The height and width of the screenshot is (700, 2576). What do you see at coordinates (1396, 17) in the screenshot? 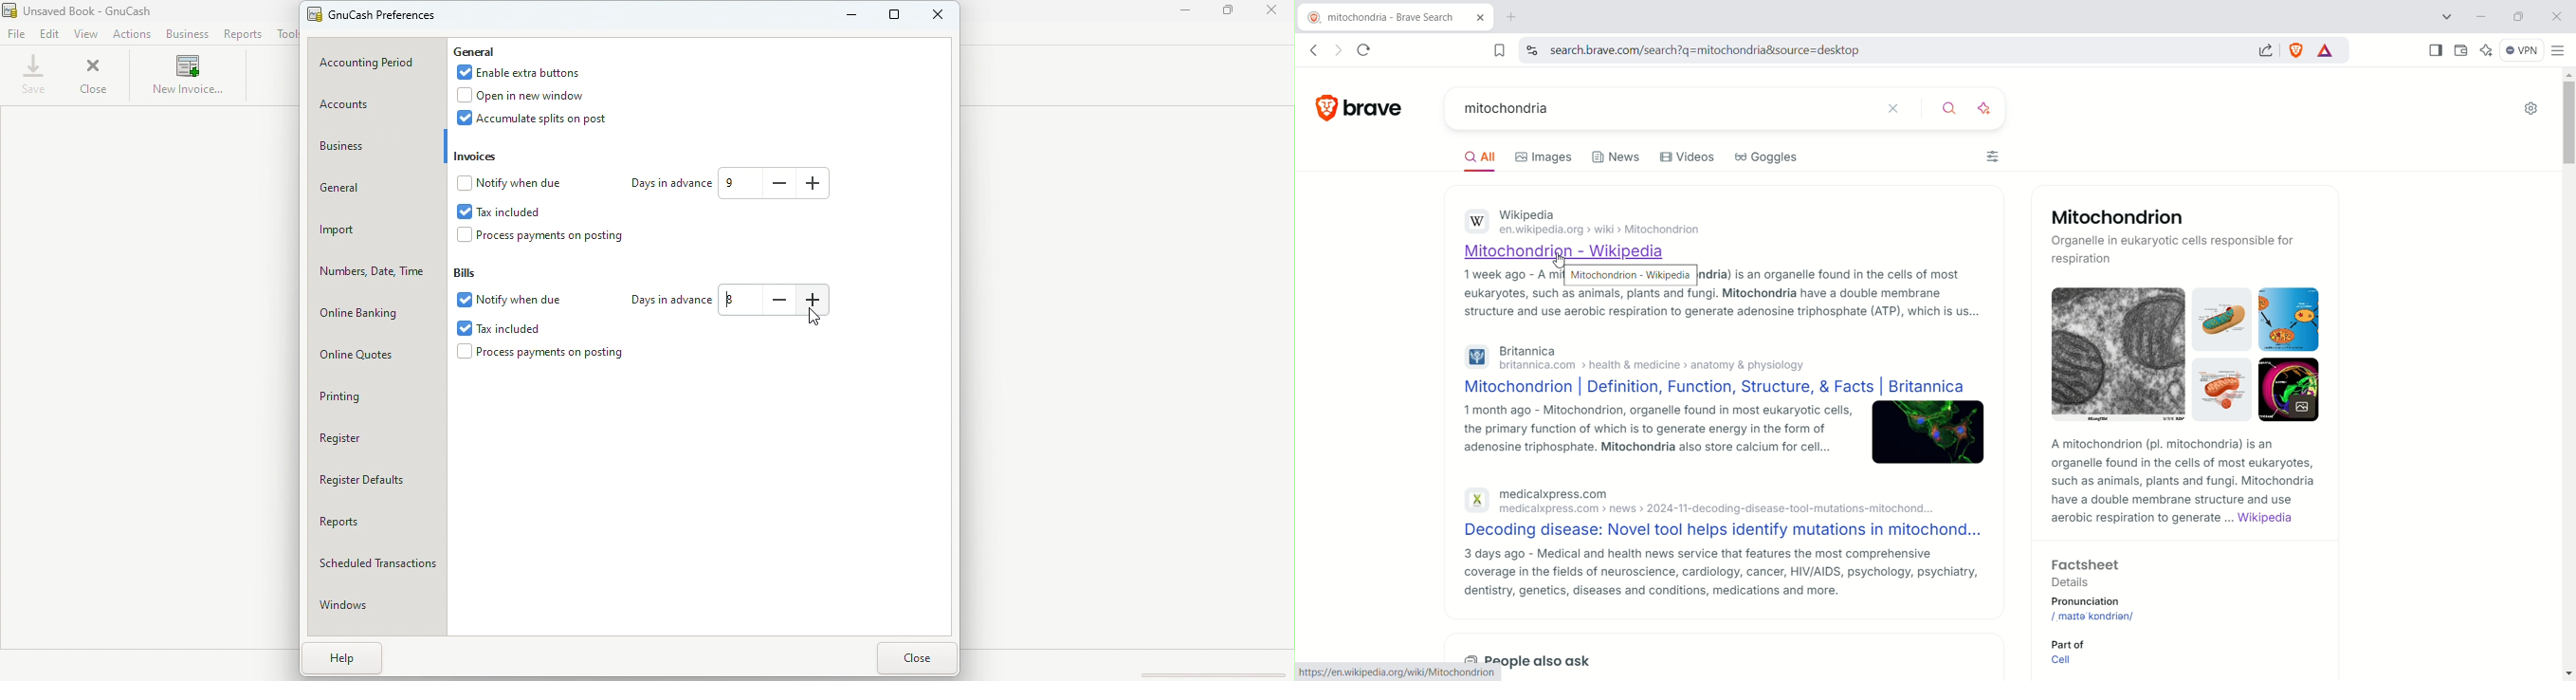
I see `current tab` at bounding box center [1396, 17].